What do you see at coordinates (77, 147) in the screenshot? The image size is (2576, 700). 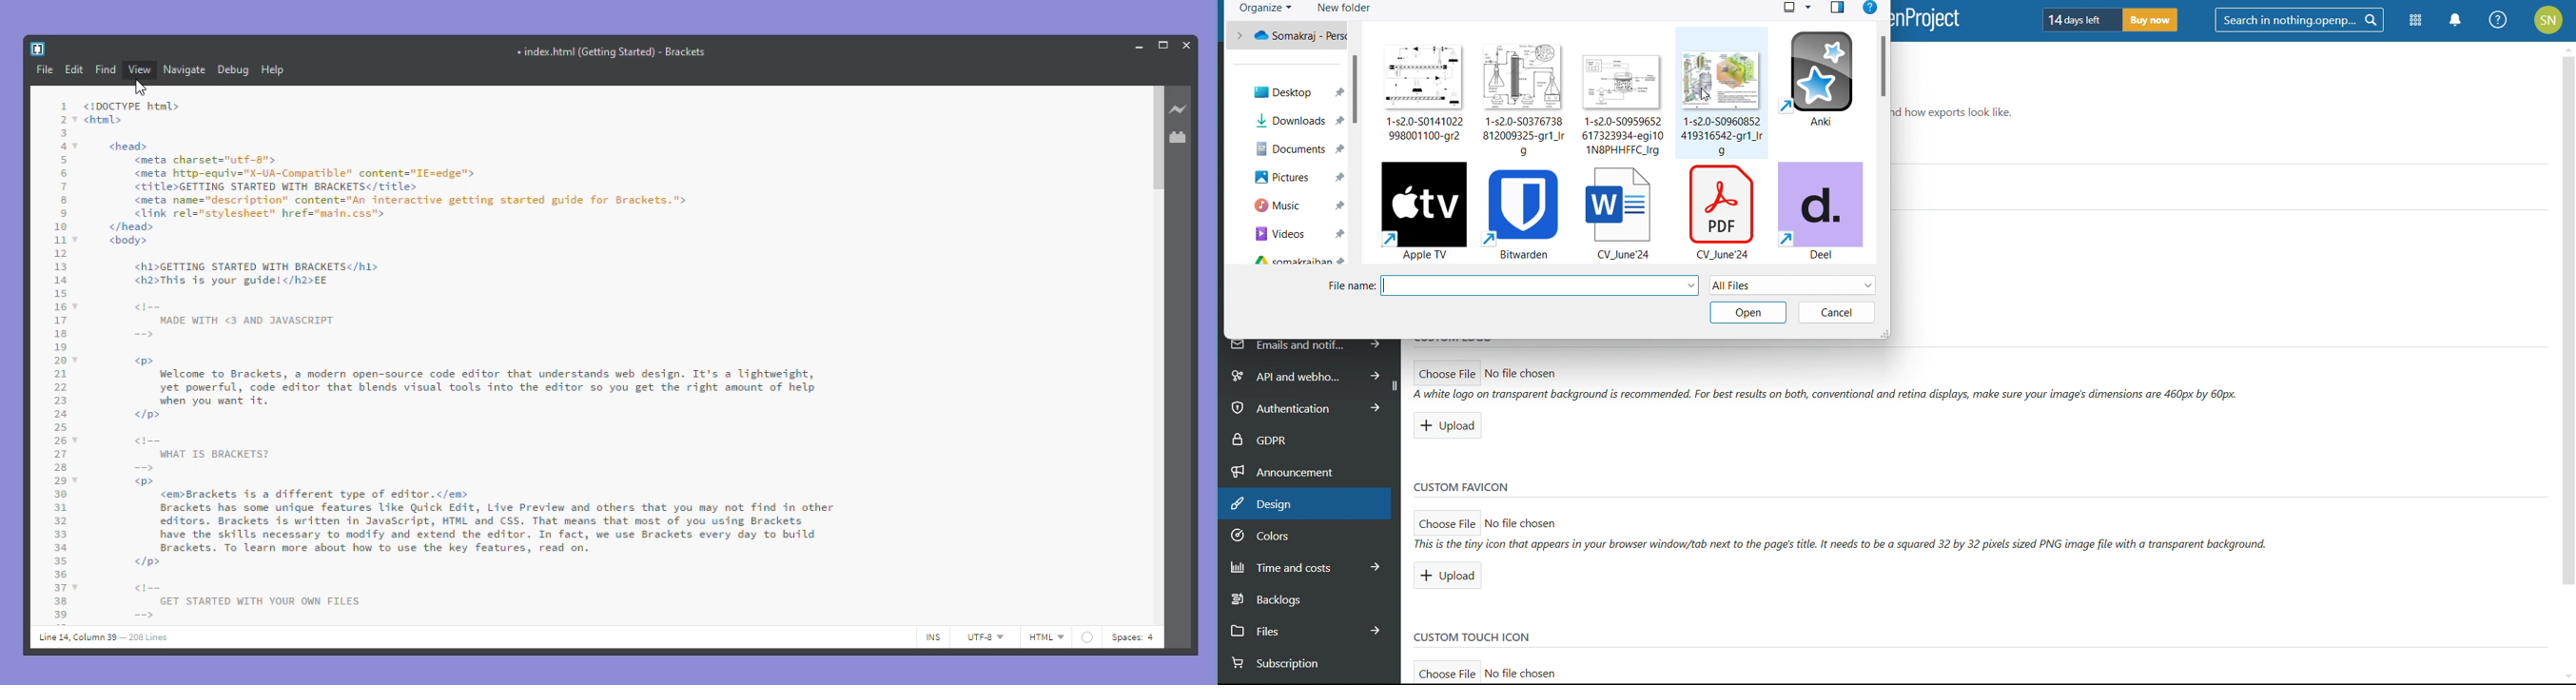 I see `code fold` at bounding box center [77, 147].